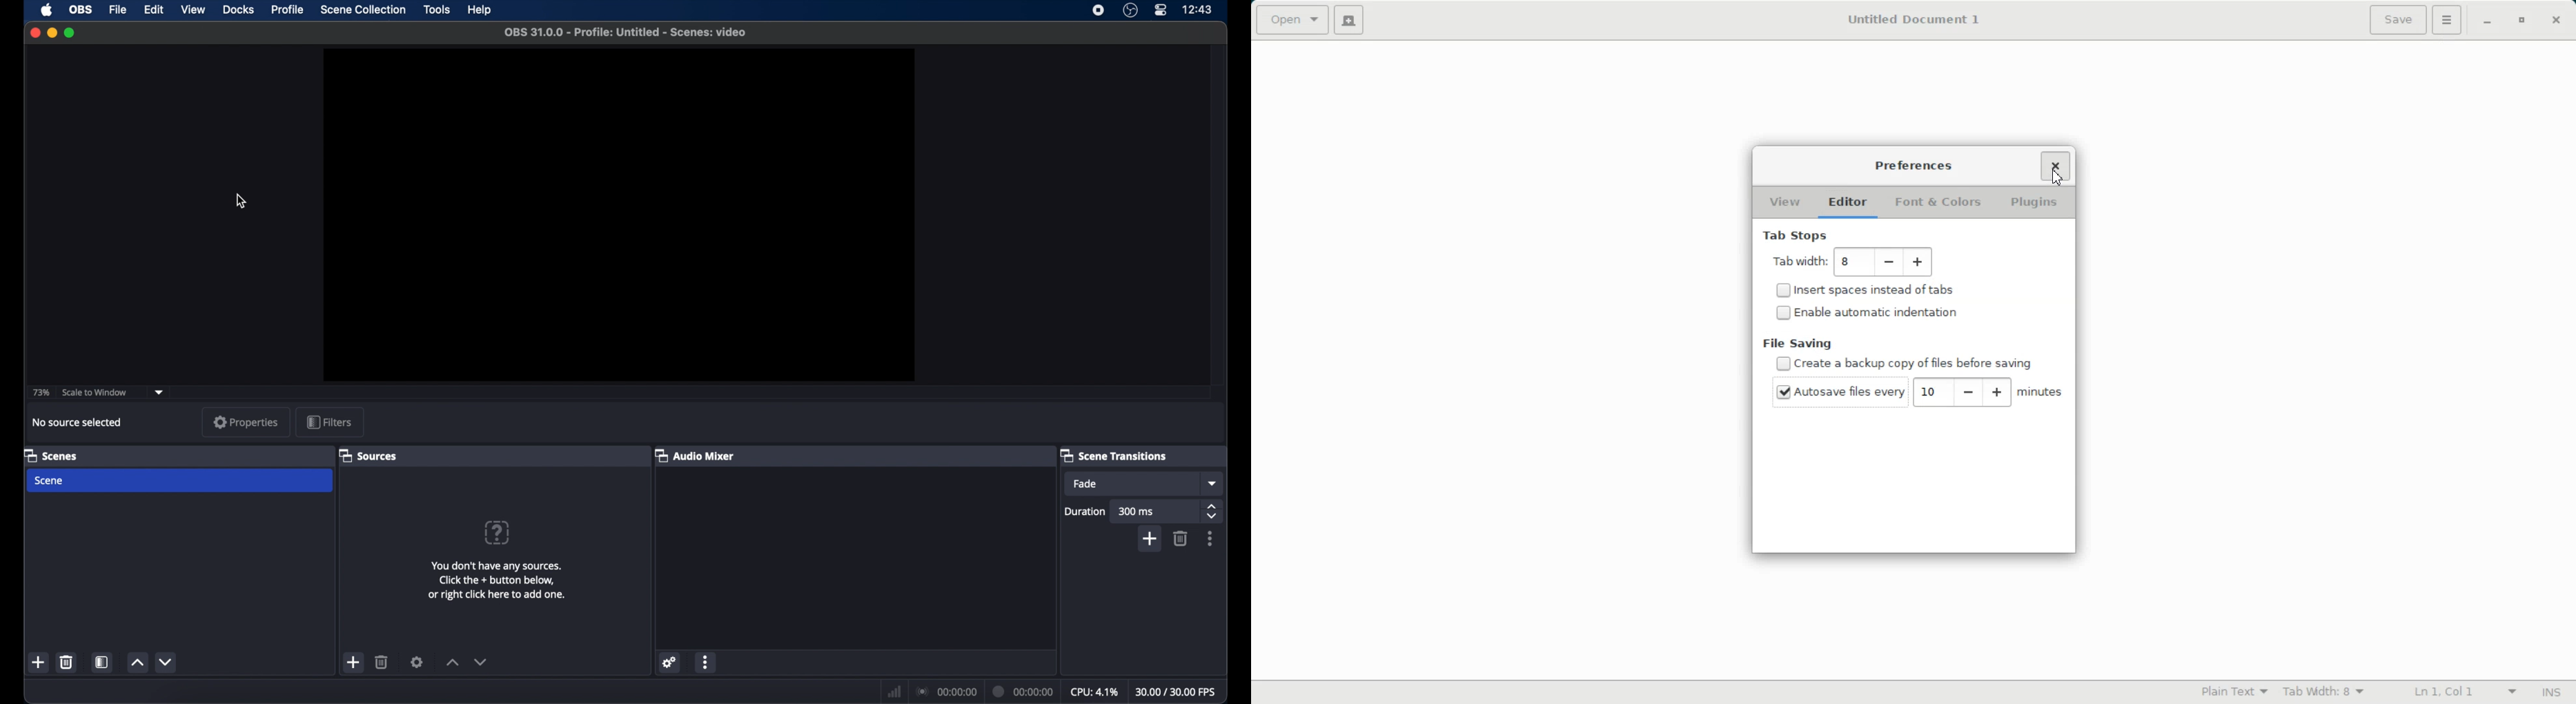  I want to click on filters, so click(329, 422).